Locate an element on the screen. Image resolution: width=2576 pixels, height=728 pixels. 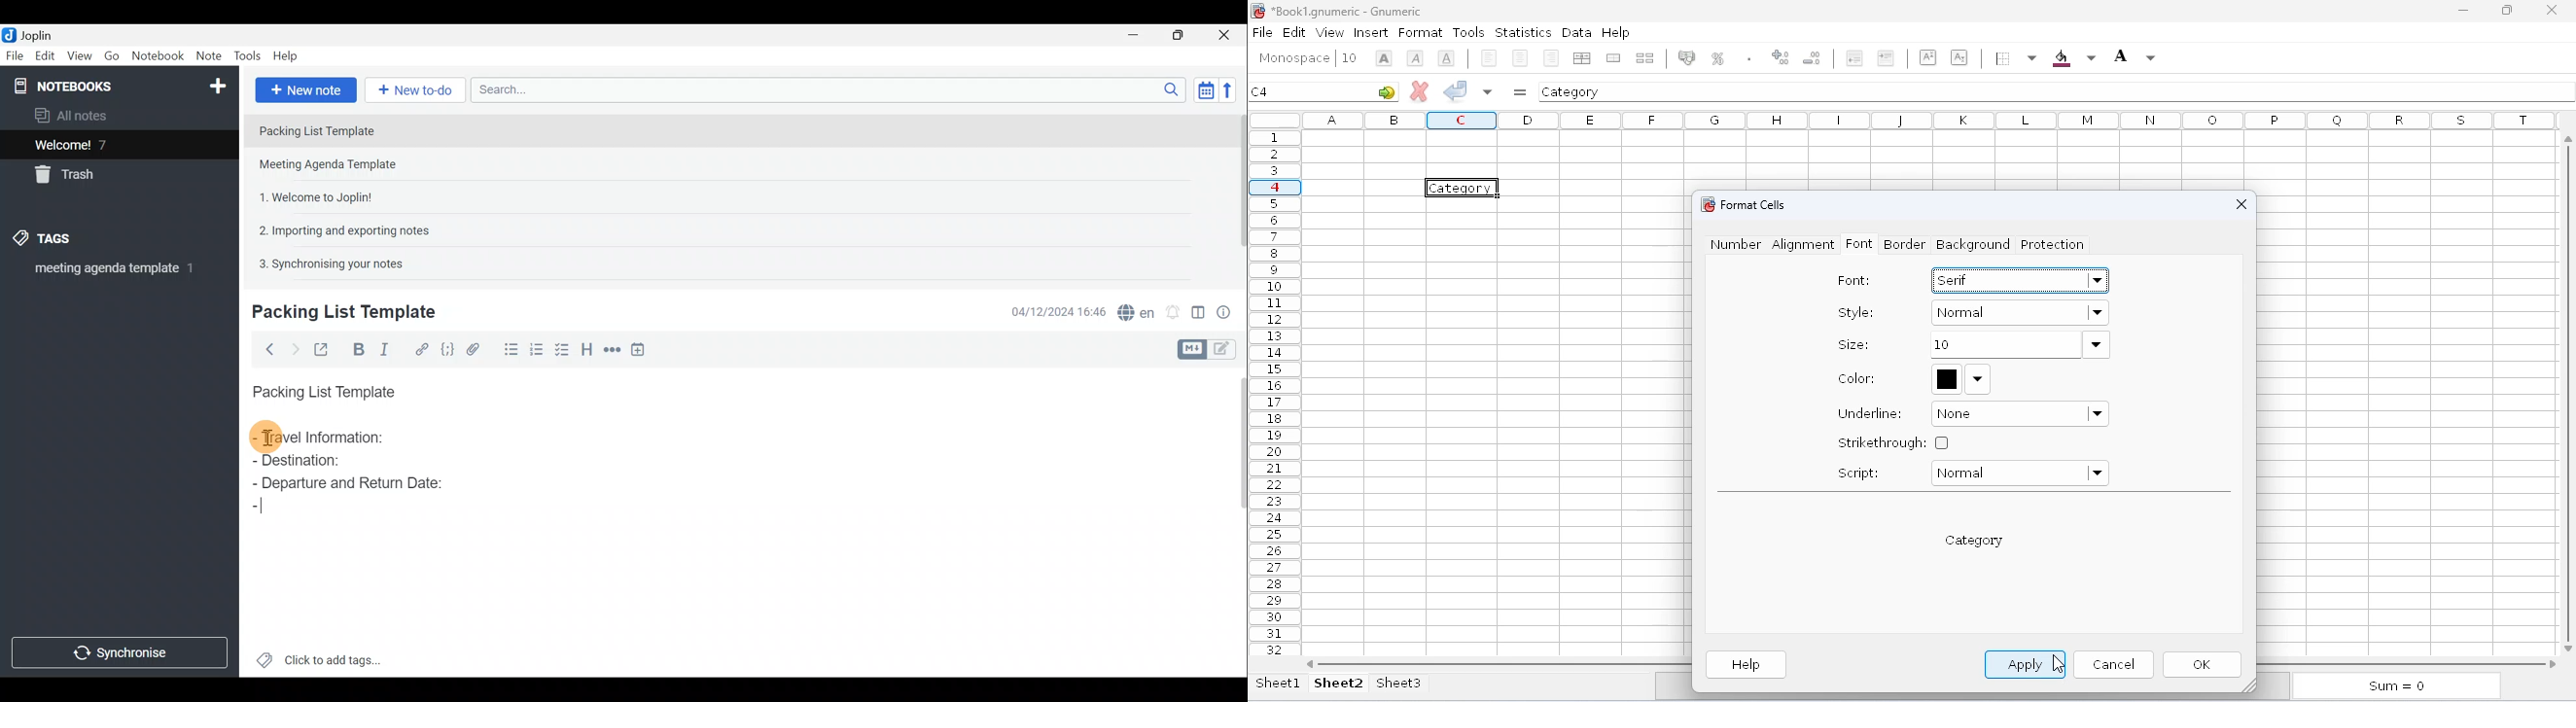
close is located at coordinates (2555, 10).